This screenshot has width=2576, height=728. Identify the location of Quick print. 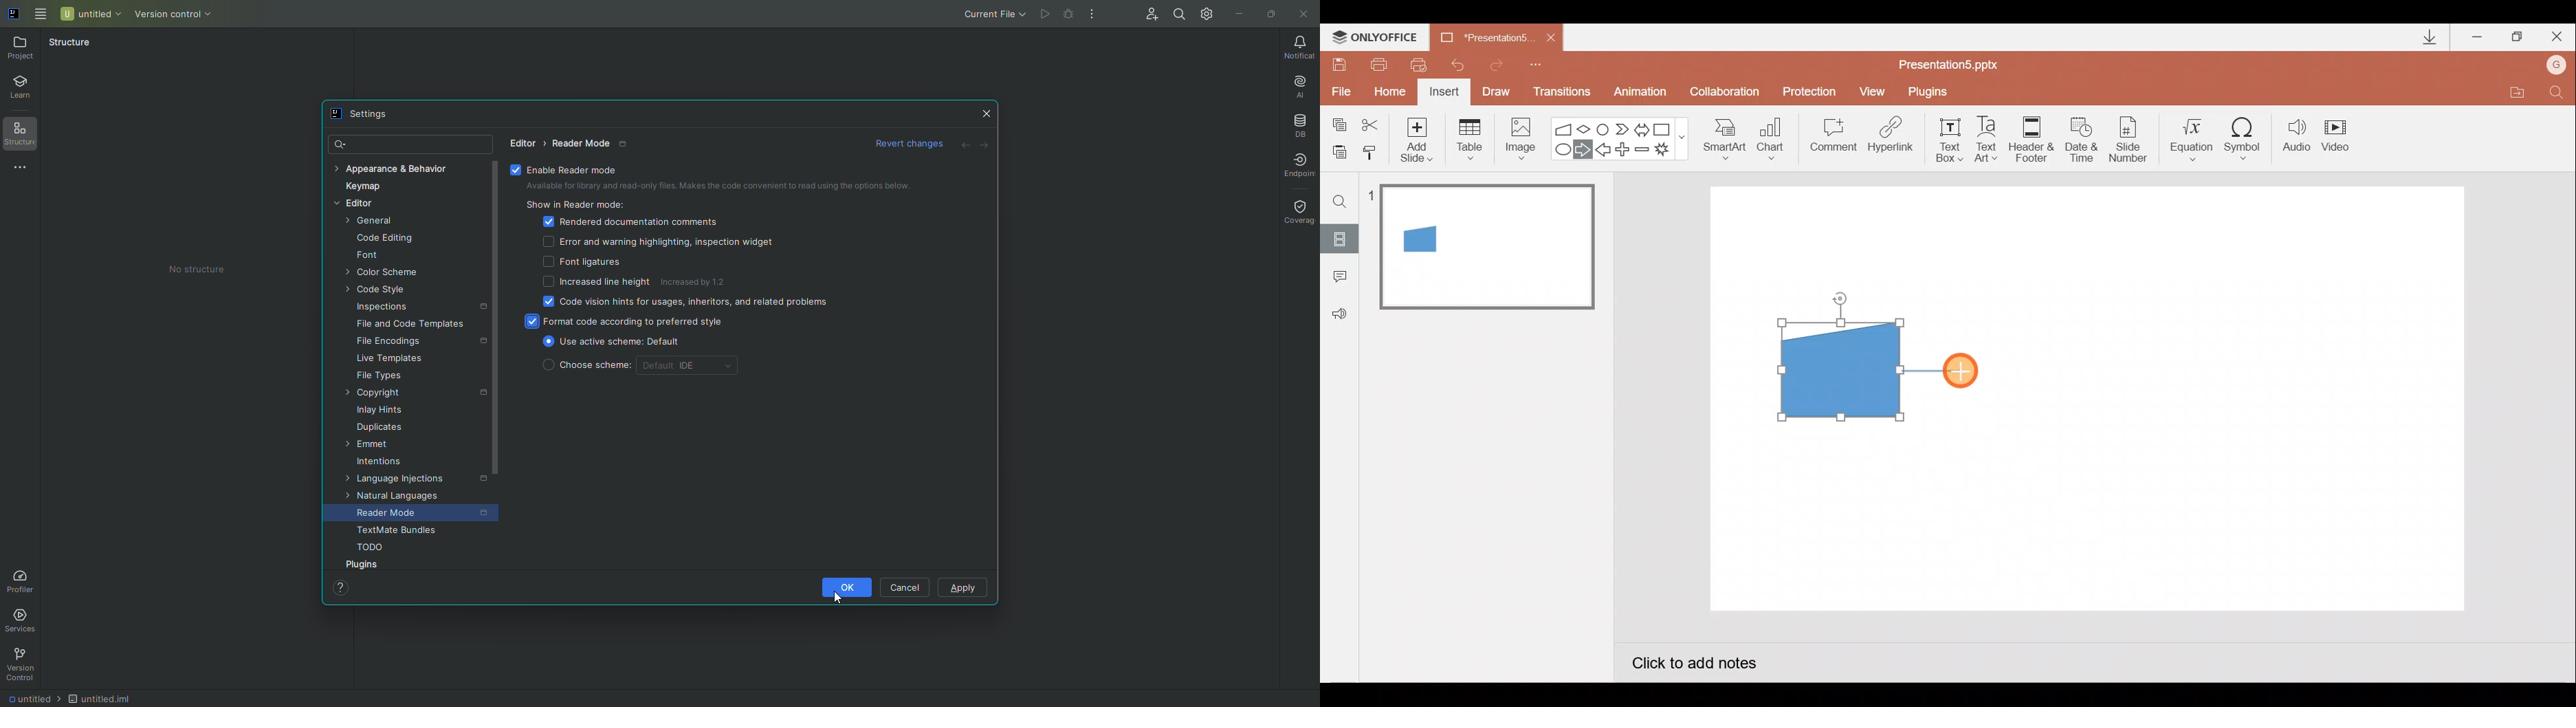
(1423, 62).